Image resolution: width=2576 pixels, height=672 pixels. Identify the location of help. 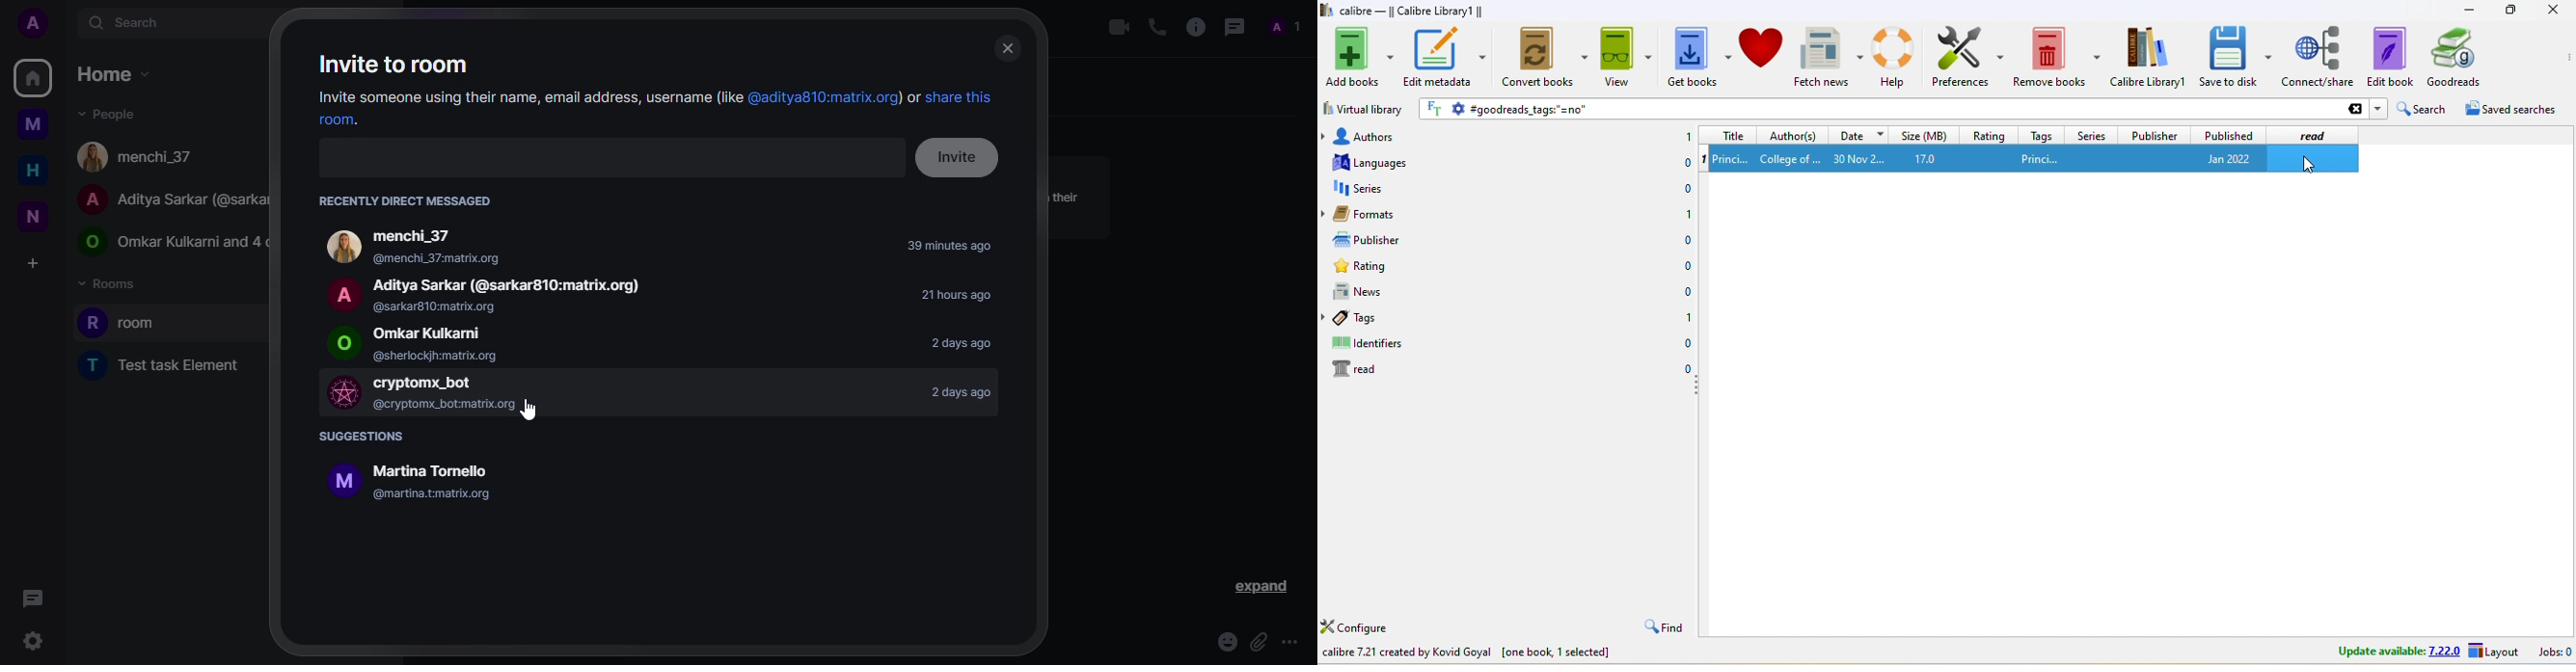
(1895, 58).